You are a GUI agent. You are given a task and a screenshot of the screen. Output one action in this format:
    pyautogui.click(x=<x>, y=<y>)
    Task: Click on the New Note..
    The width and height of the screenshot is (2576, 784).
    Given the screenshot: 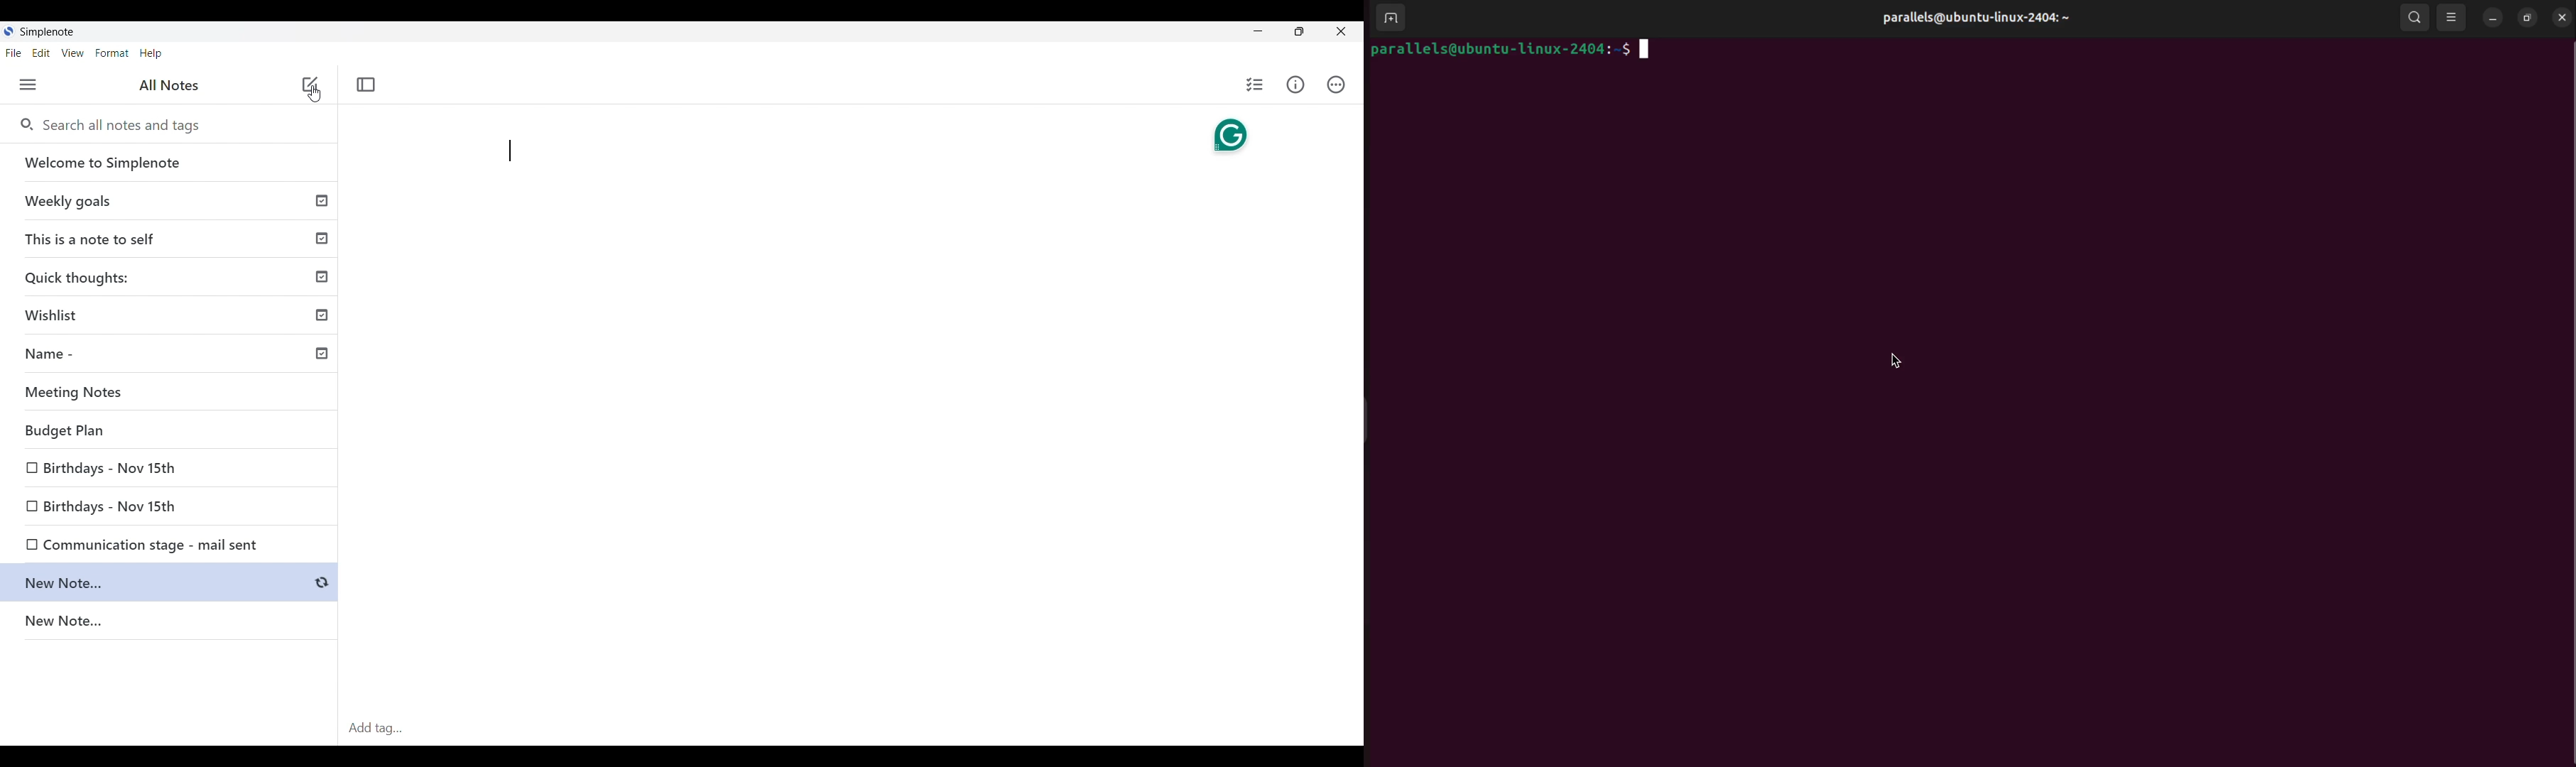 What is the action you would take?
    pyautogui.click(x=156, y=583)
    